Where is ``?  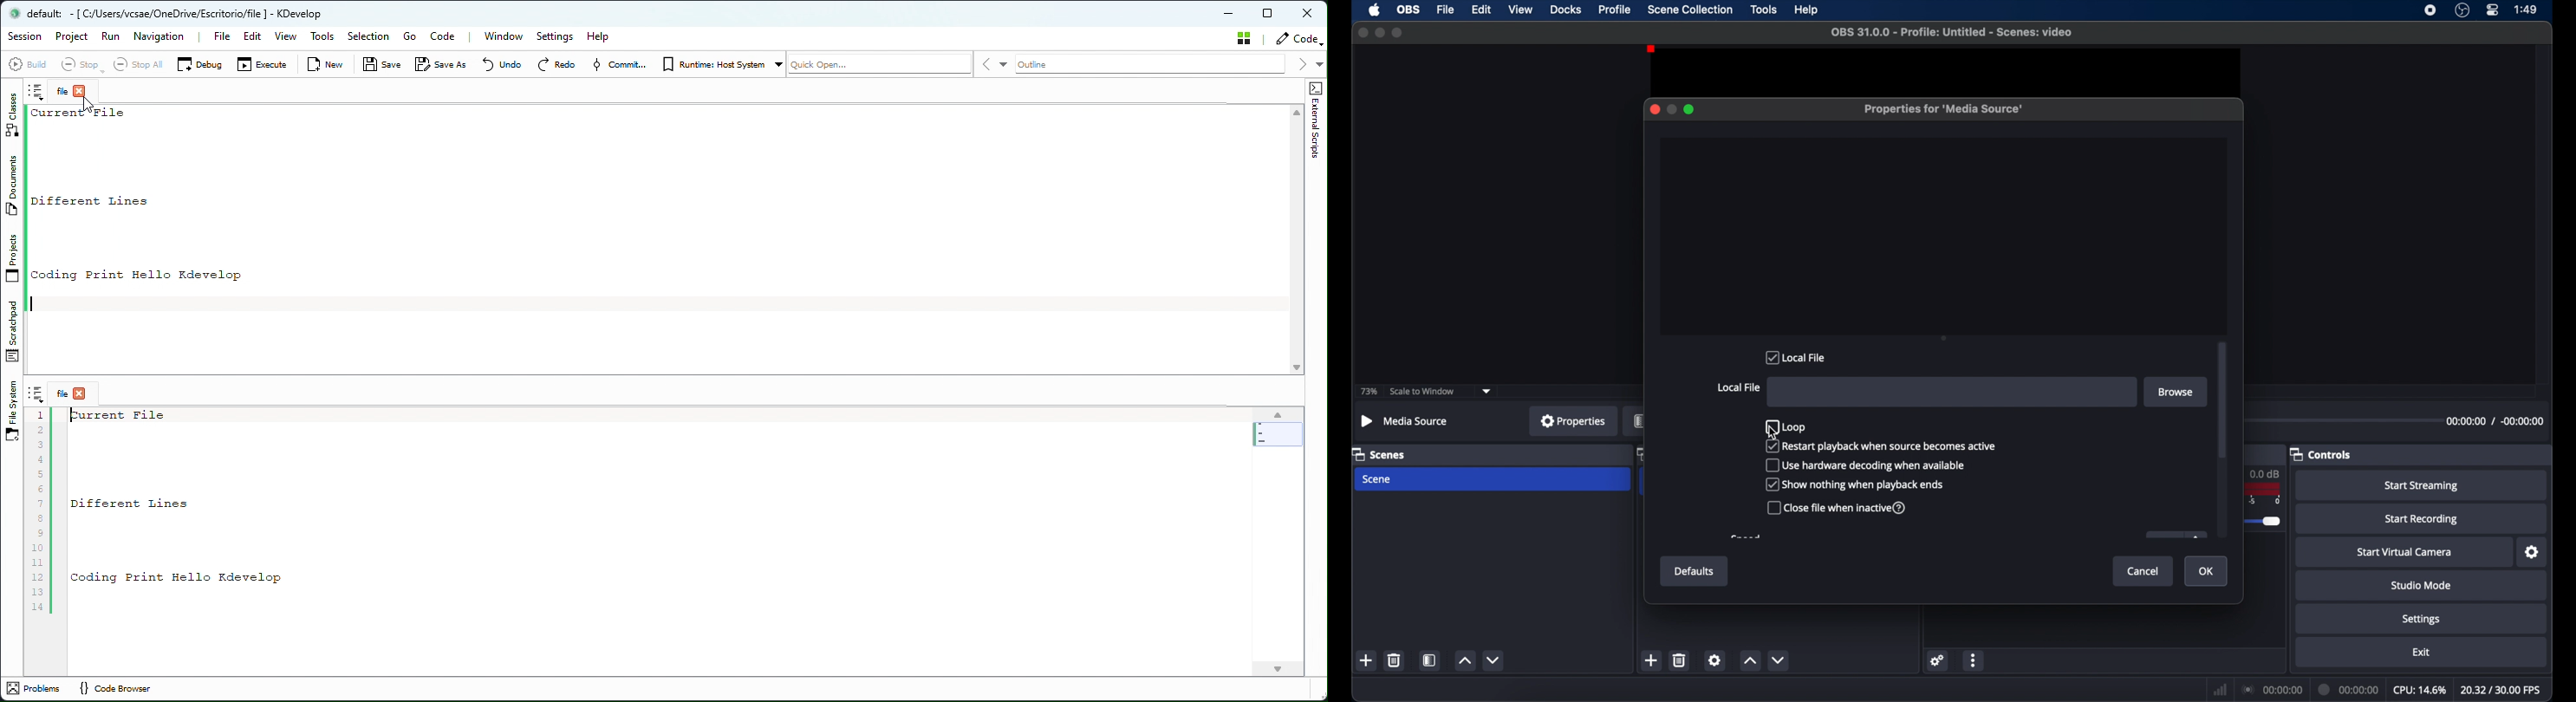  is located at coordinates (2272, 689).